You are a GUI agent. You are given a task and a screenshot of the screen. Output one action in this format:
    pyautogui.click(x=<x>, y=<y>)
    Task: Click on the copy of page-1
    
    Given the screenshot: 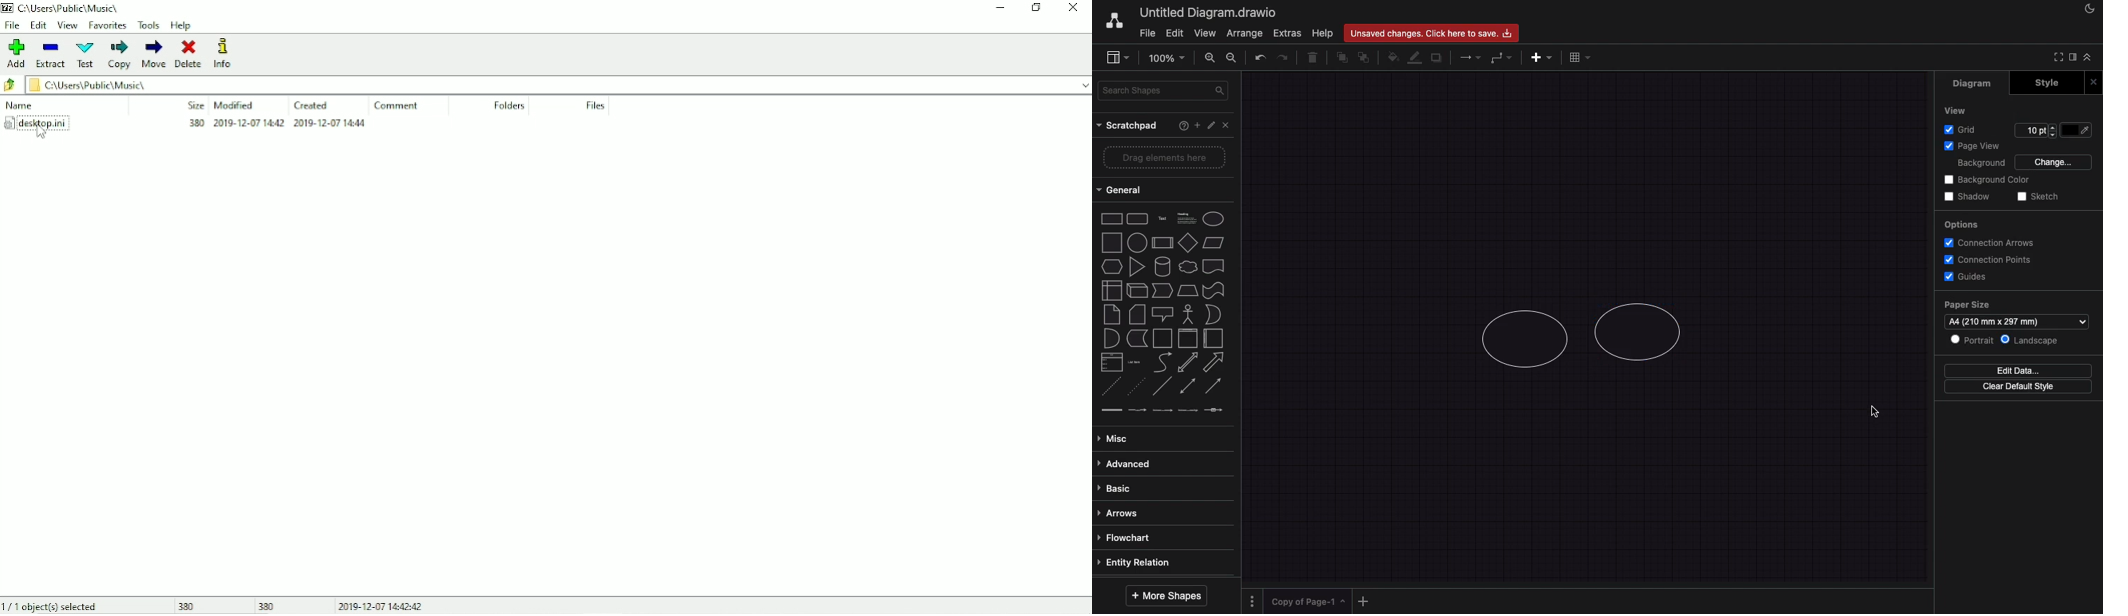 What is the action you would take?
    pyautogui.click(x=1308, y=601)
    